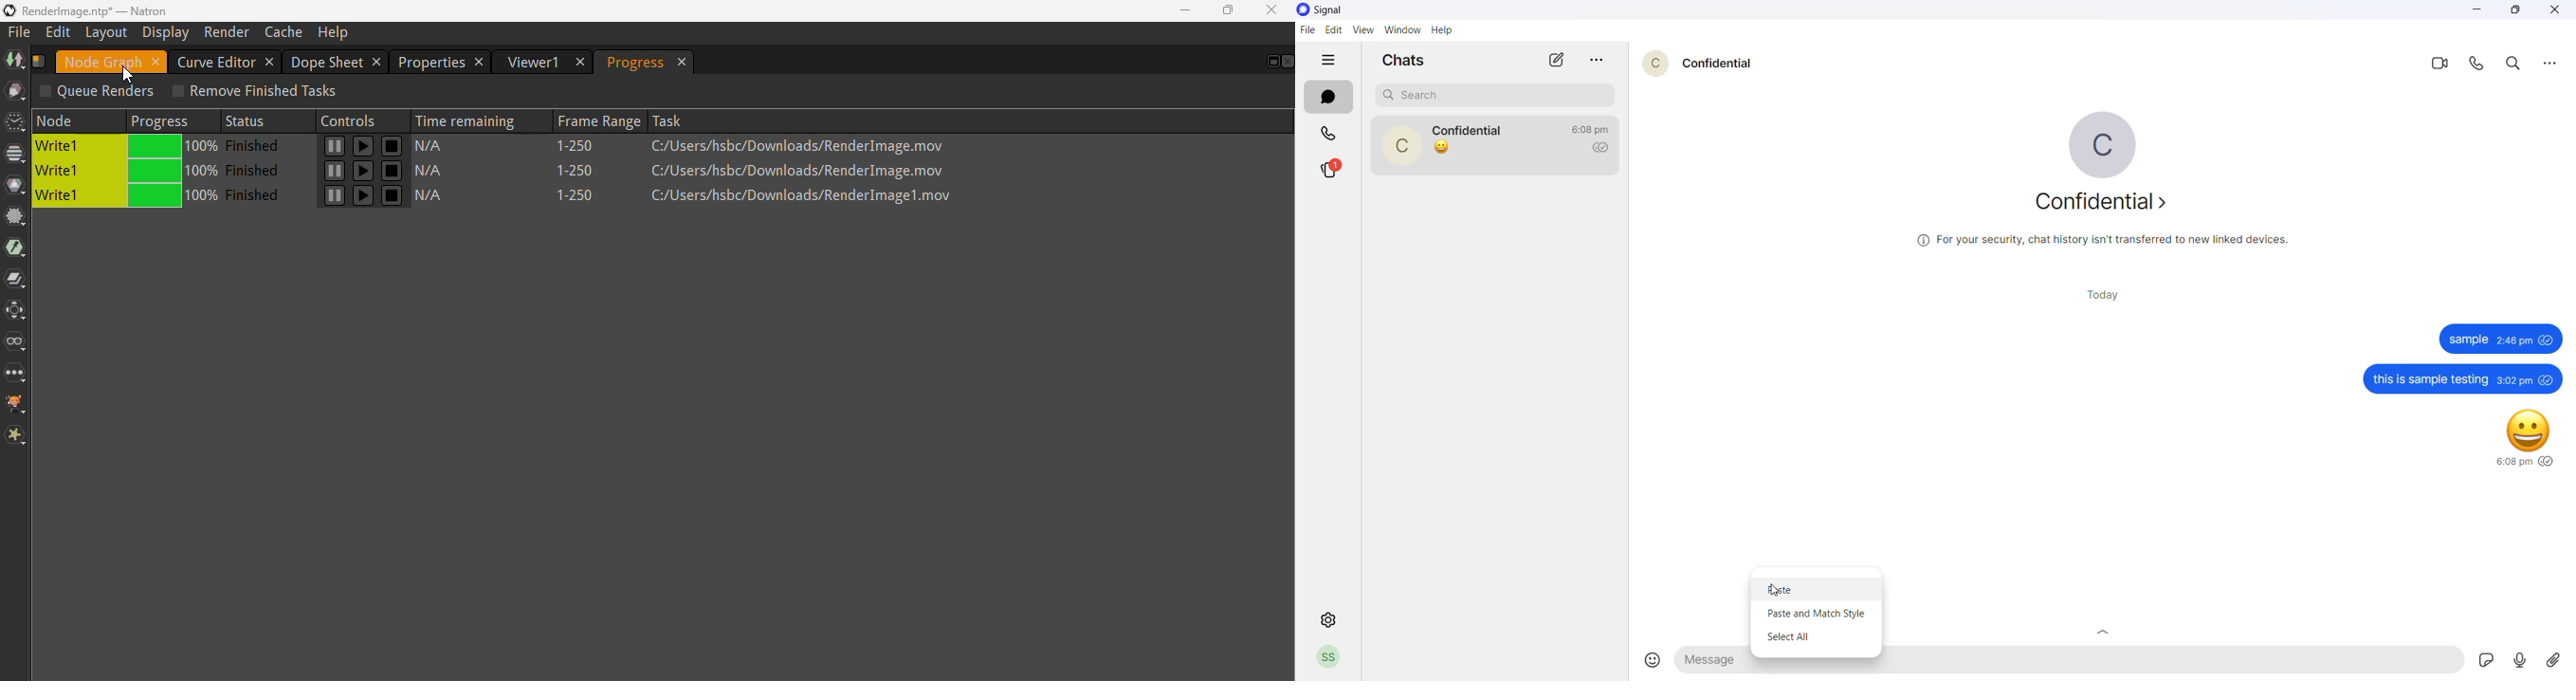 The width and height of the screenshot is (2576, 700). What do you see at coordinates (2107, 208) in the screenshot?
I see `about contact` at bounding box center [2107, 208].